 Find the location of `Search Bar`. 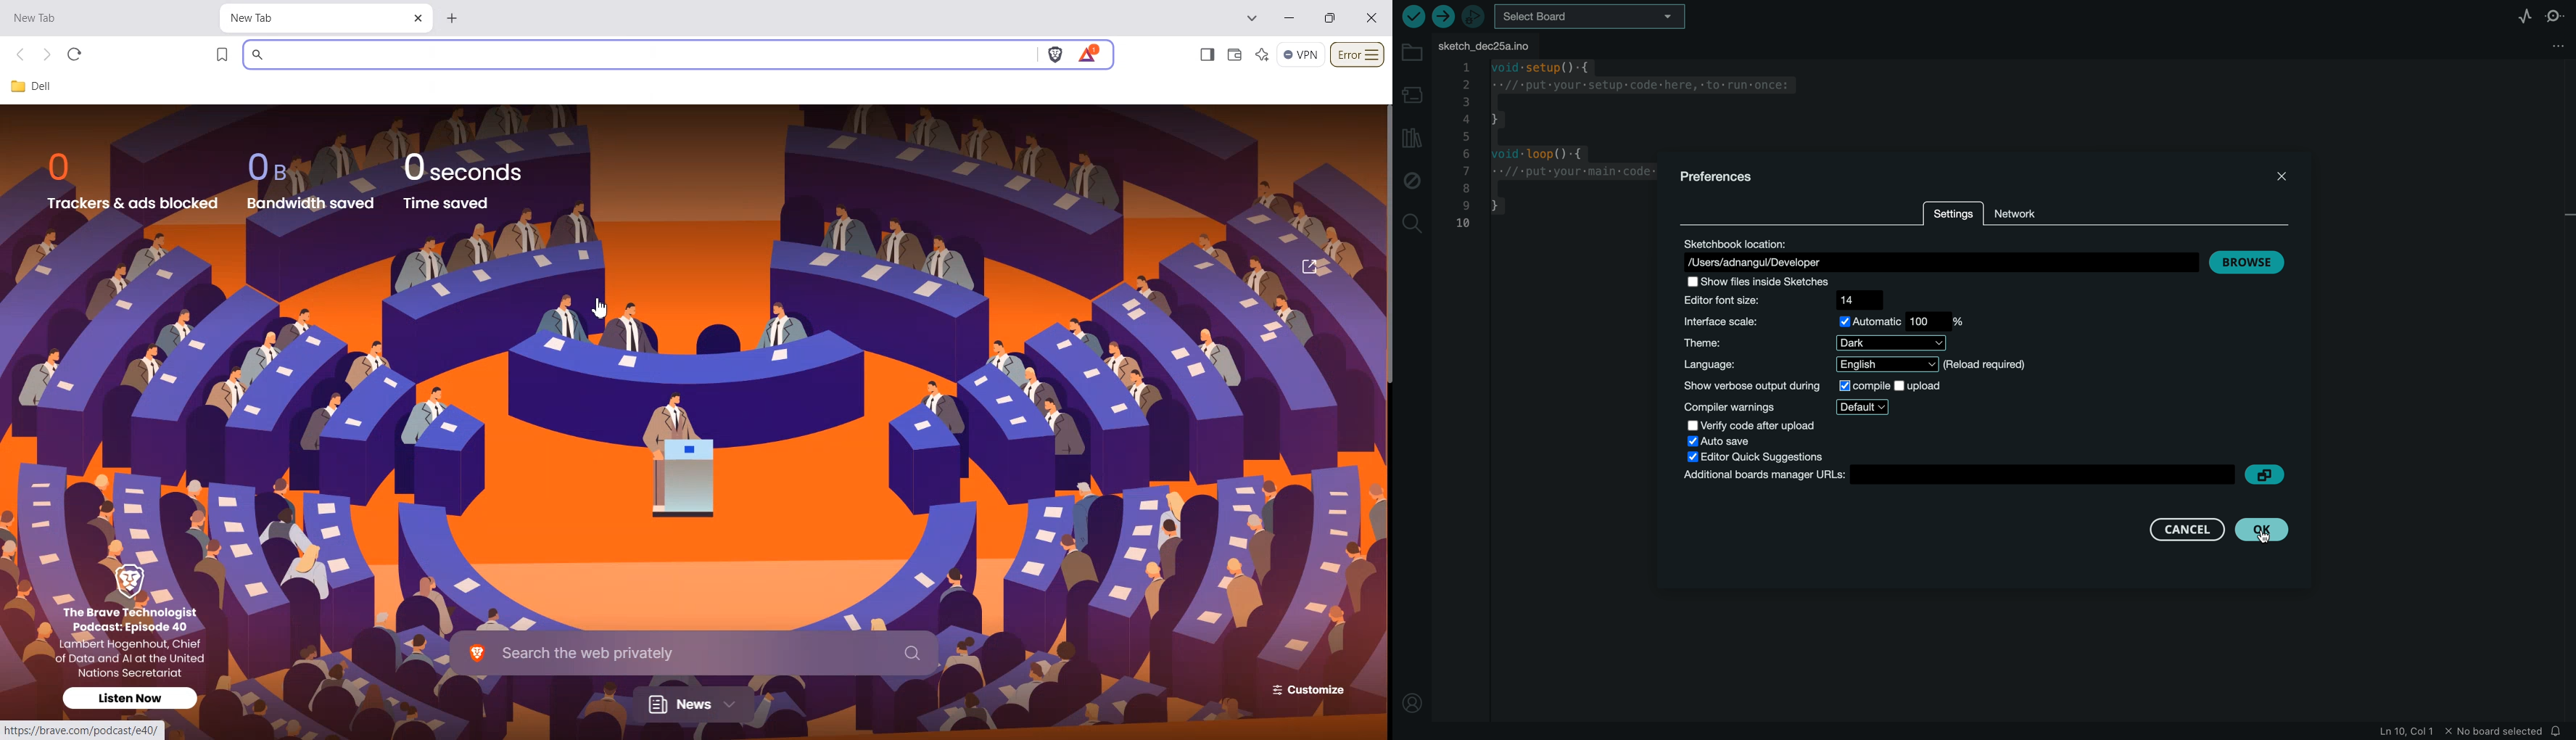

Search Bar is located at coordinates (694, 651).